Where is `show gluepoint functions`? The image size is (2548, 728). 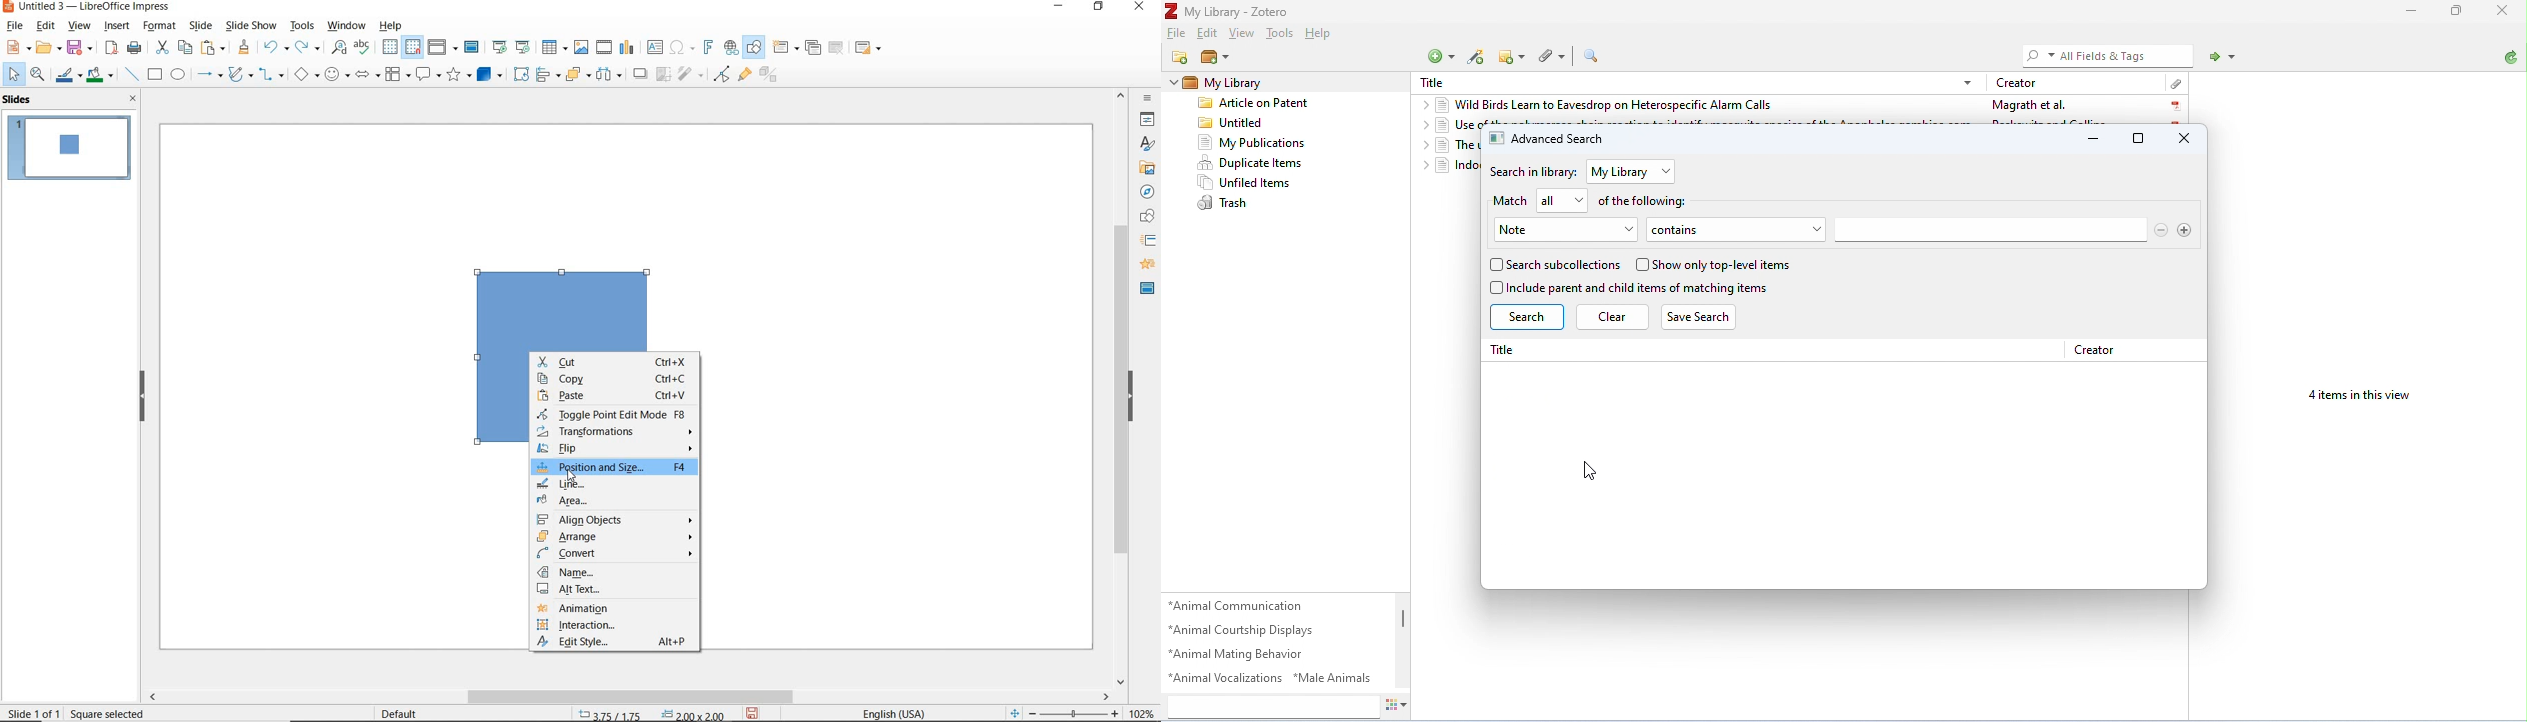 show gluepoint functions is located at coordinates (744, 75).